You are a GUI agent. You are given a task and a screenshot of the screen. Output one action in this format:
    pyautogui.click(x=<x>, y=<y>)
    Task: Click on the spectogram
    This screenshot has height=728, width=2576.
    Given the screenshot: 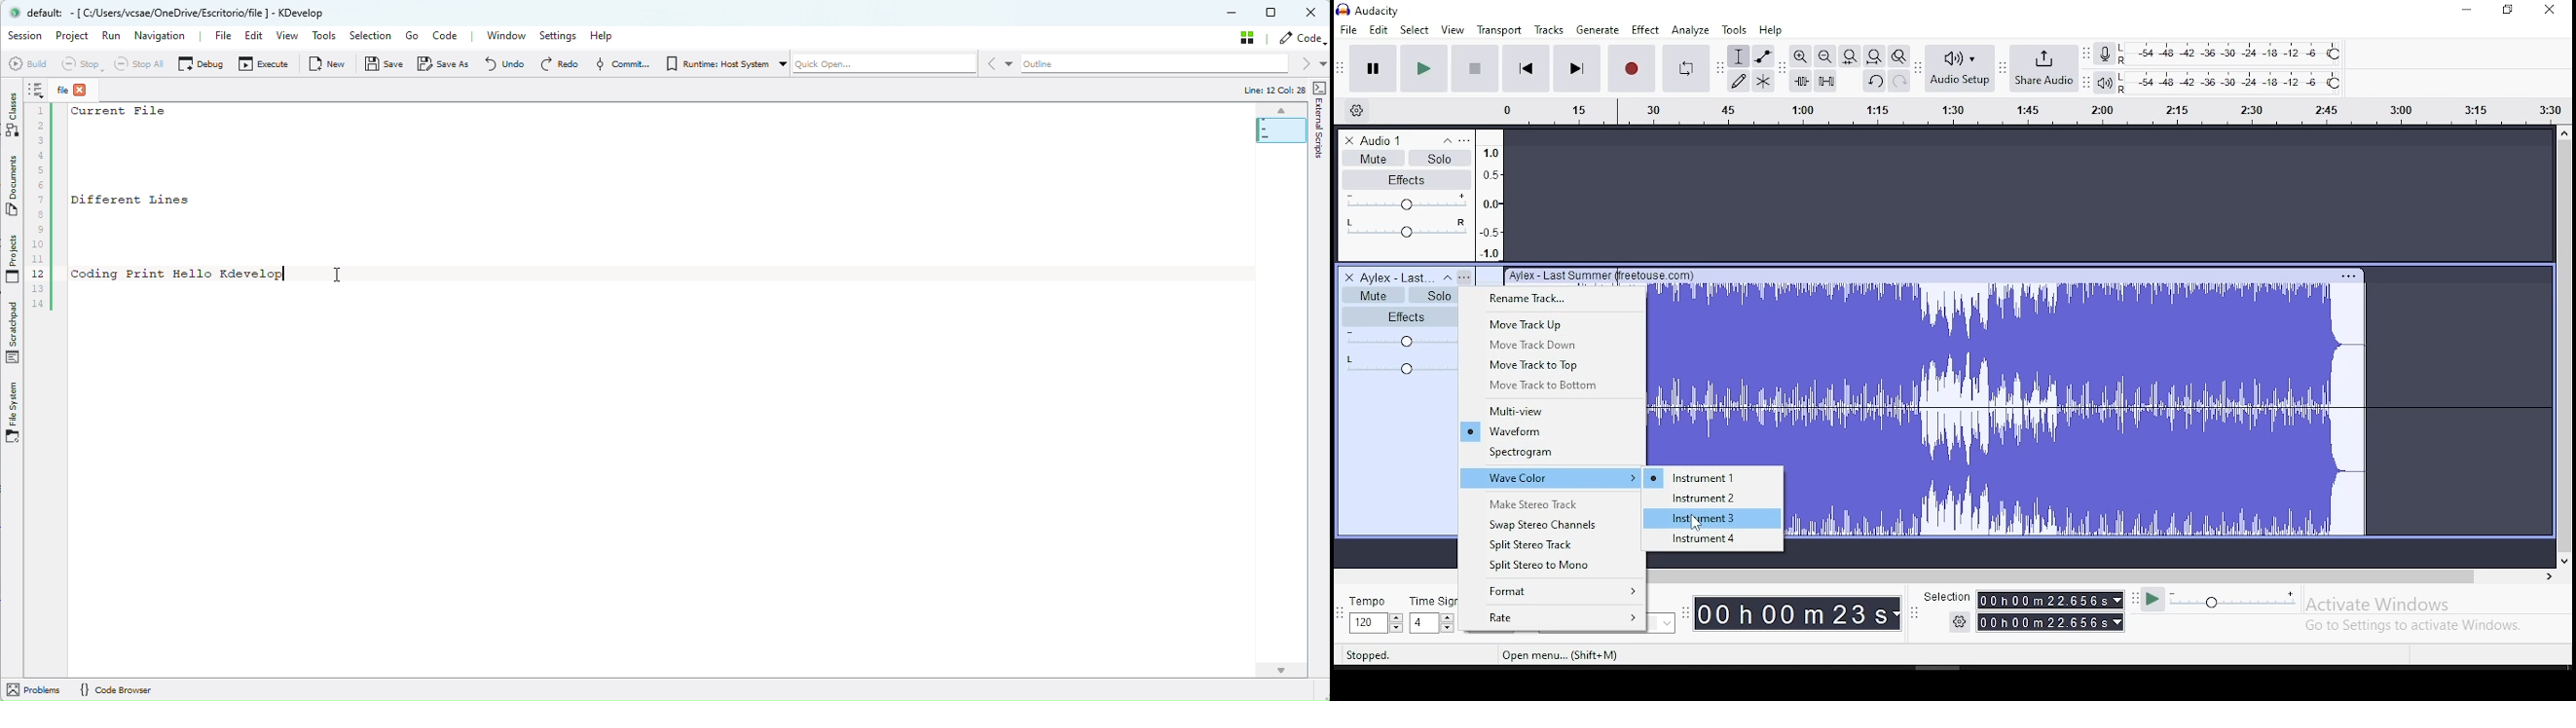 What is the action you would take?
    pyautogui.click(x=1552, y=454)
    